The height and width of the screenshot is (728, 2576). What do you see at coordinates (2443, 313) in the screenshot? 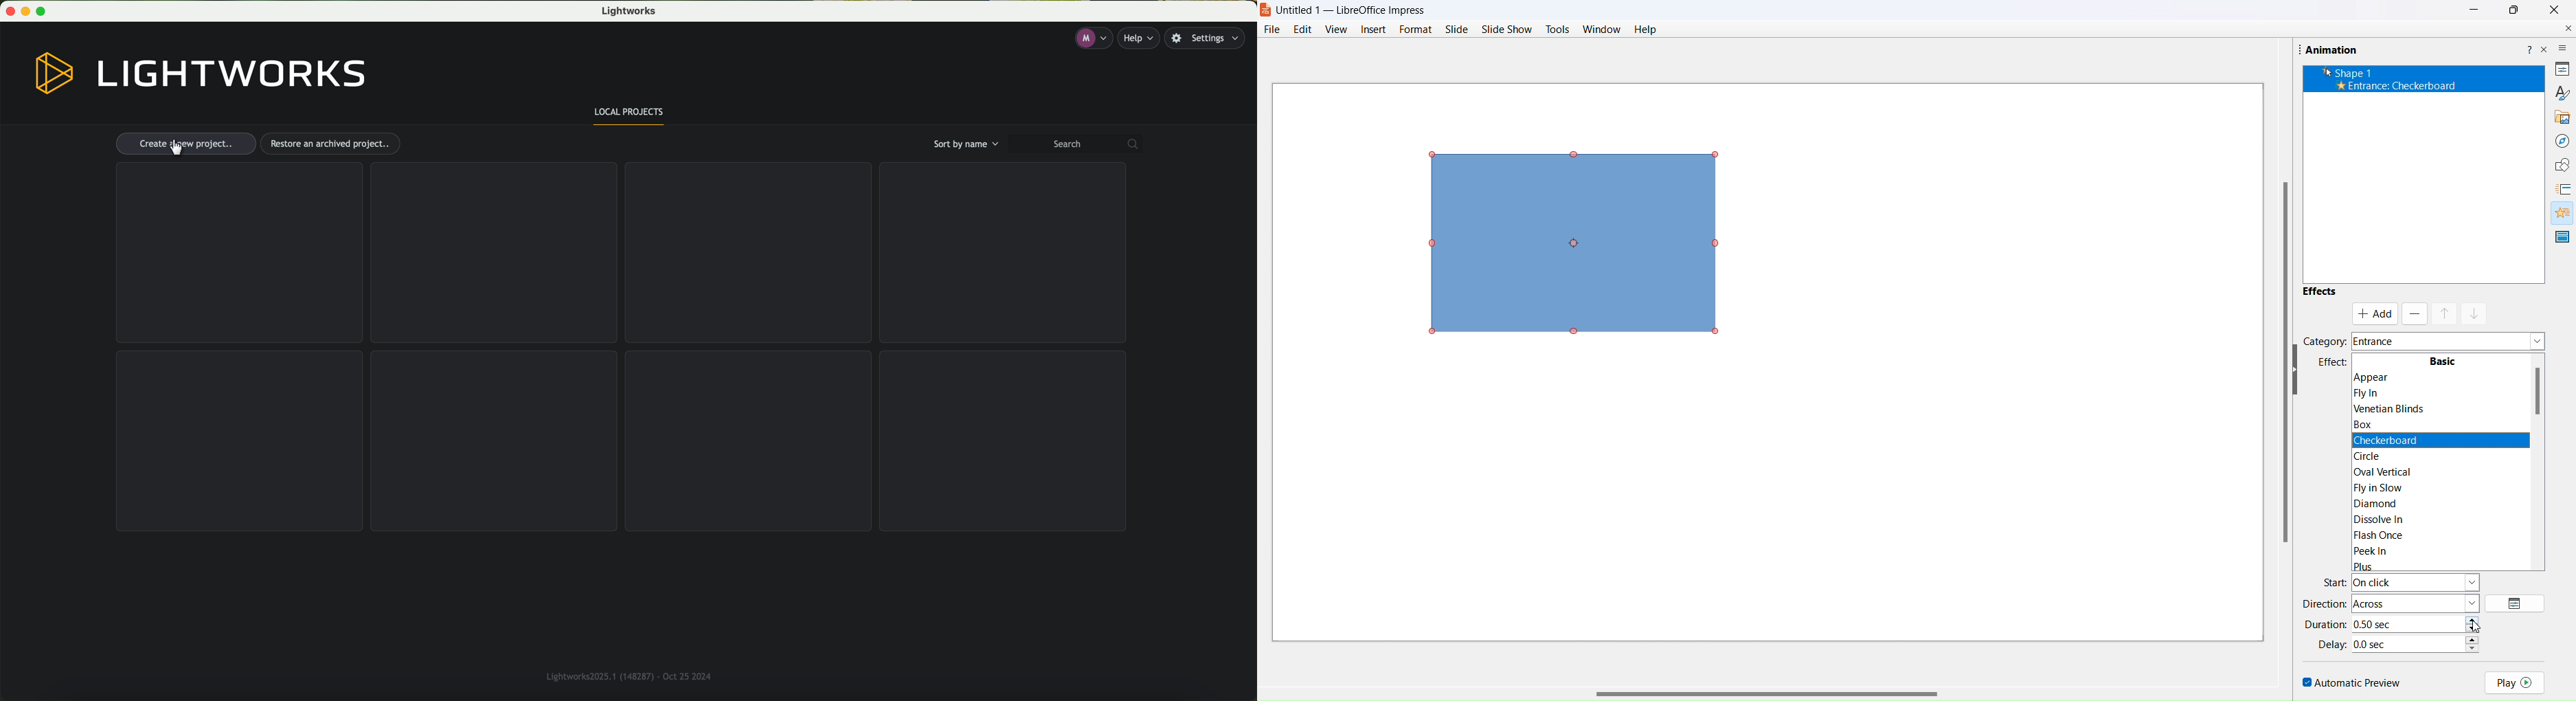
I see `mask up` at bounding box center [2443, 313].